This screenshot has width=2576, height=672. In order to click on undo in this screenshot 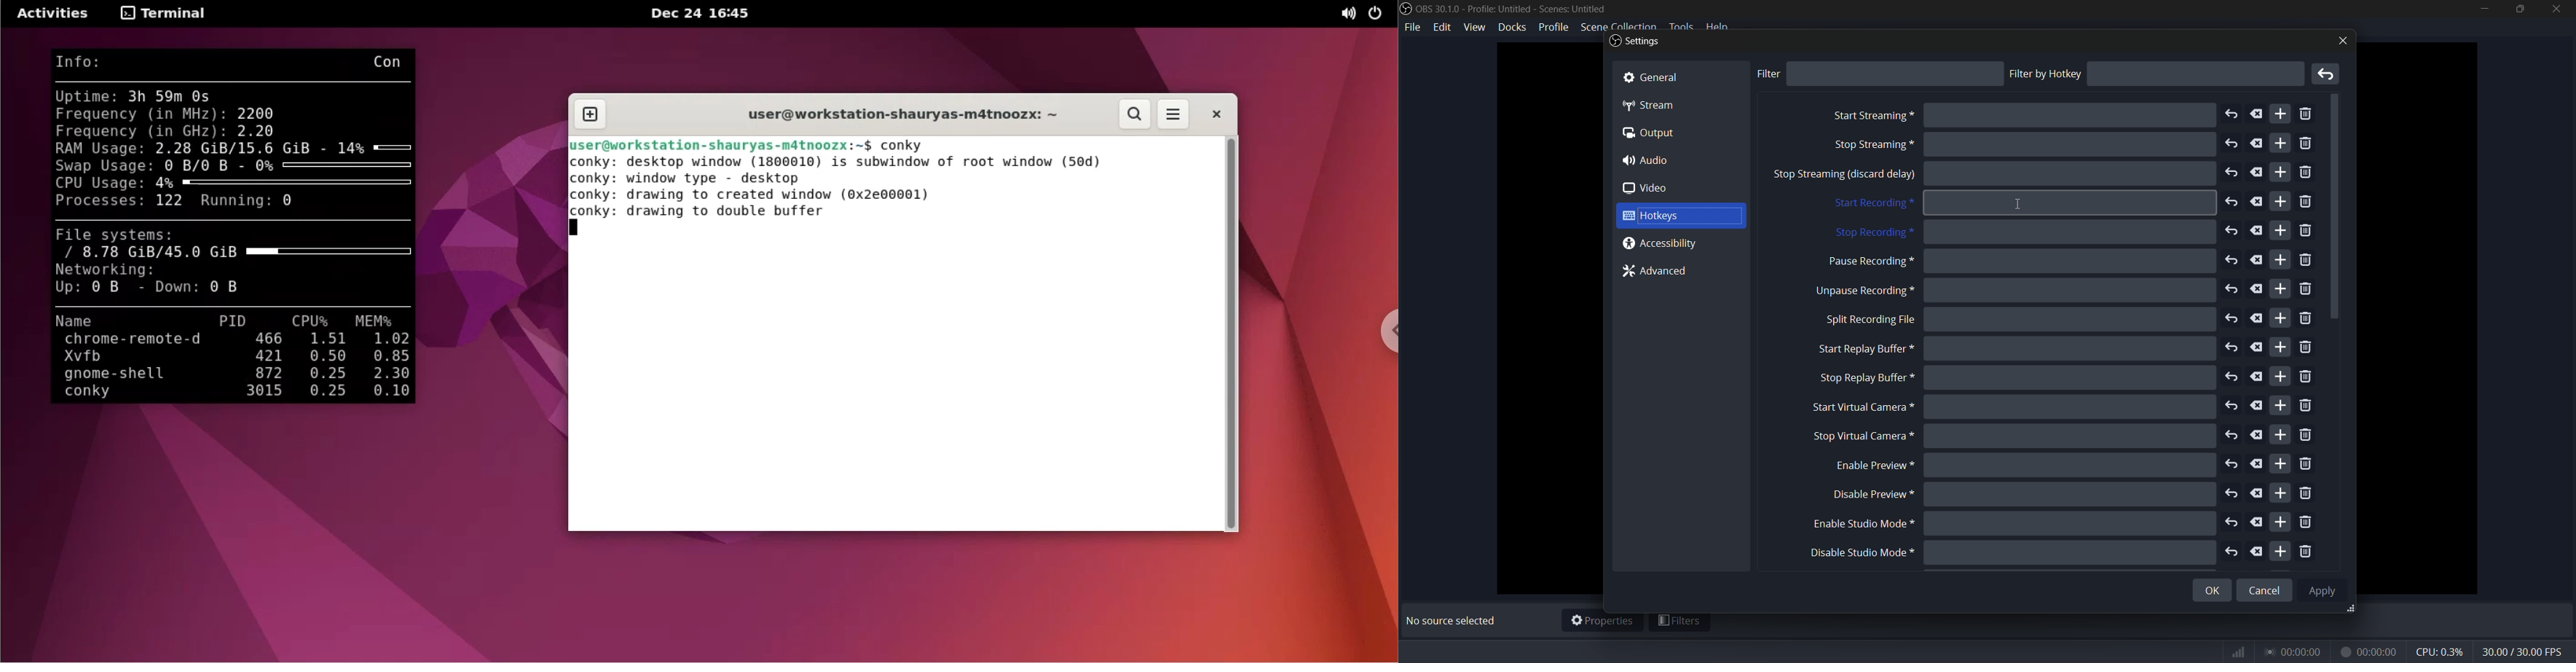, I will do `click(2232, 290)`.